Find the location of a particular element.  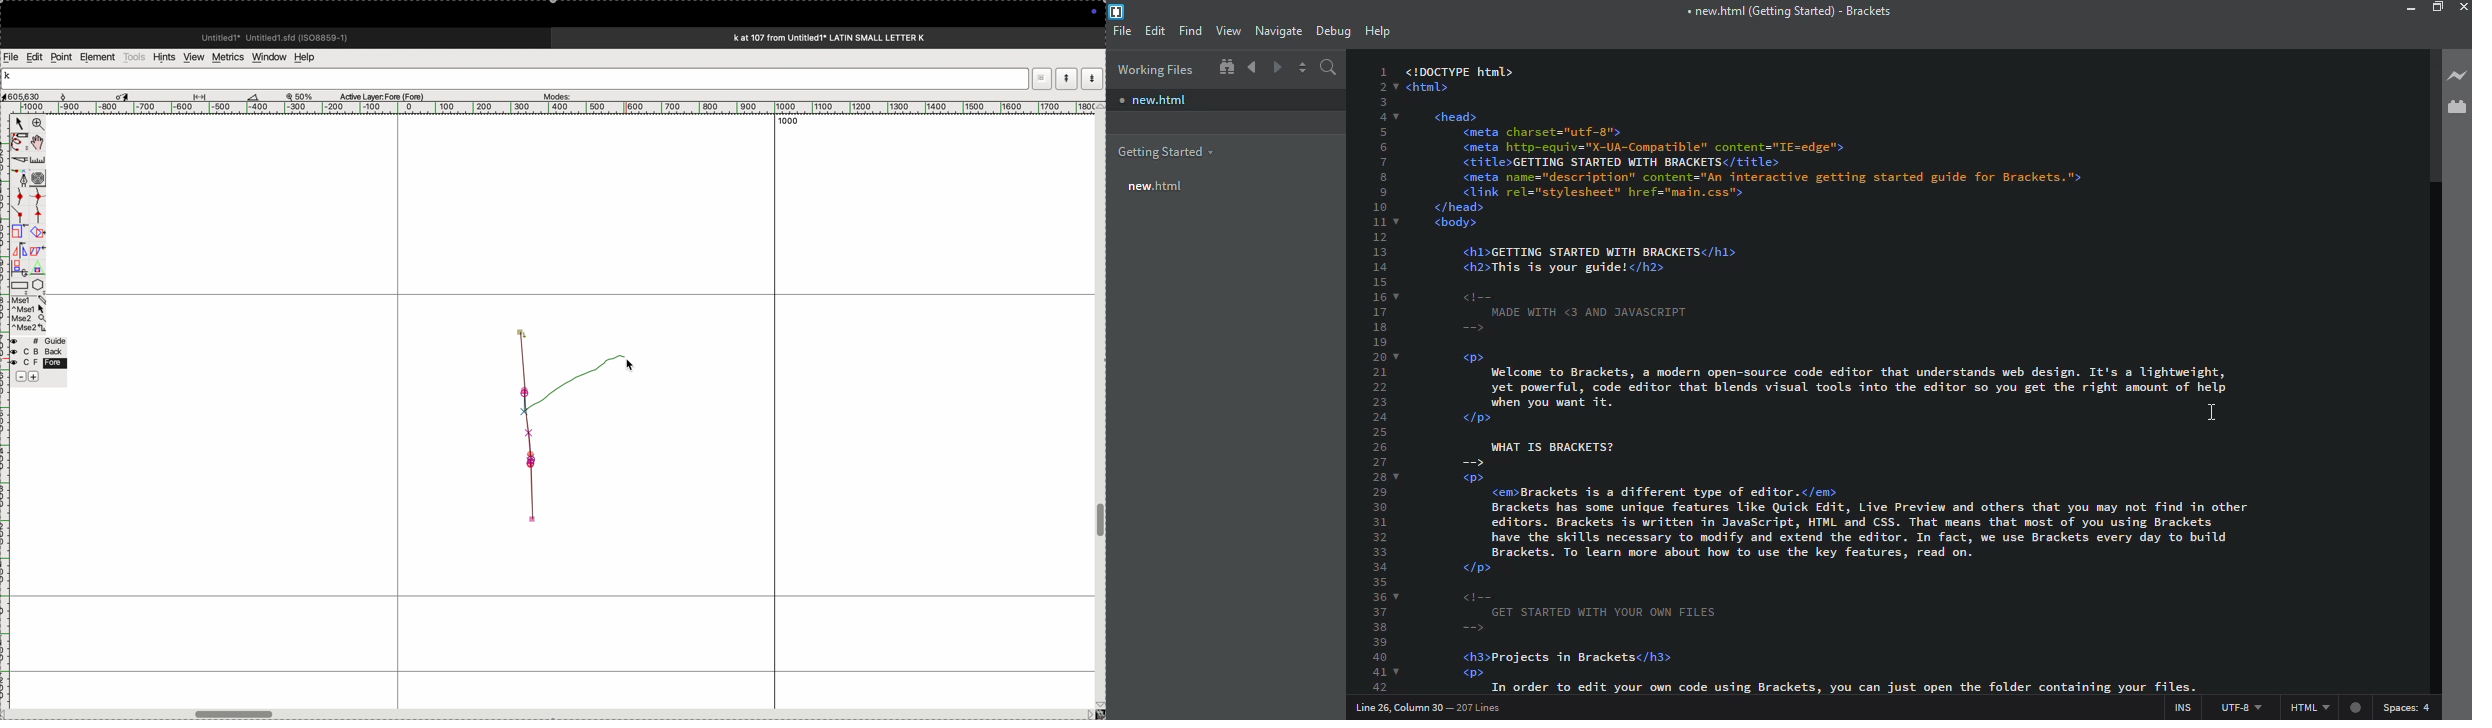

maximize is located at coordinates (2438, 8).